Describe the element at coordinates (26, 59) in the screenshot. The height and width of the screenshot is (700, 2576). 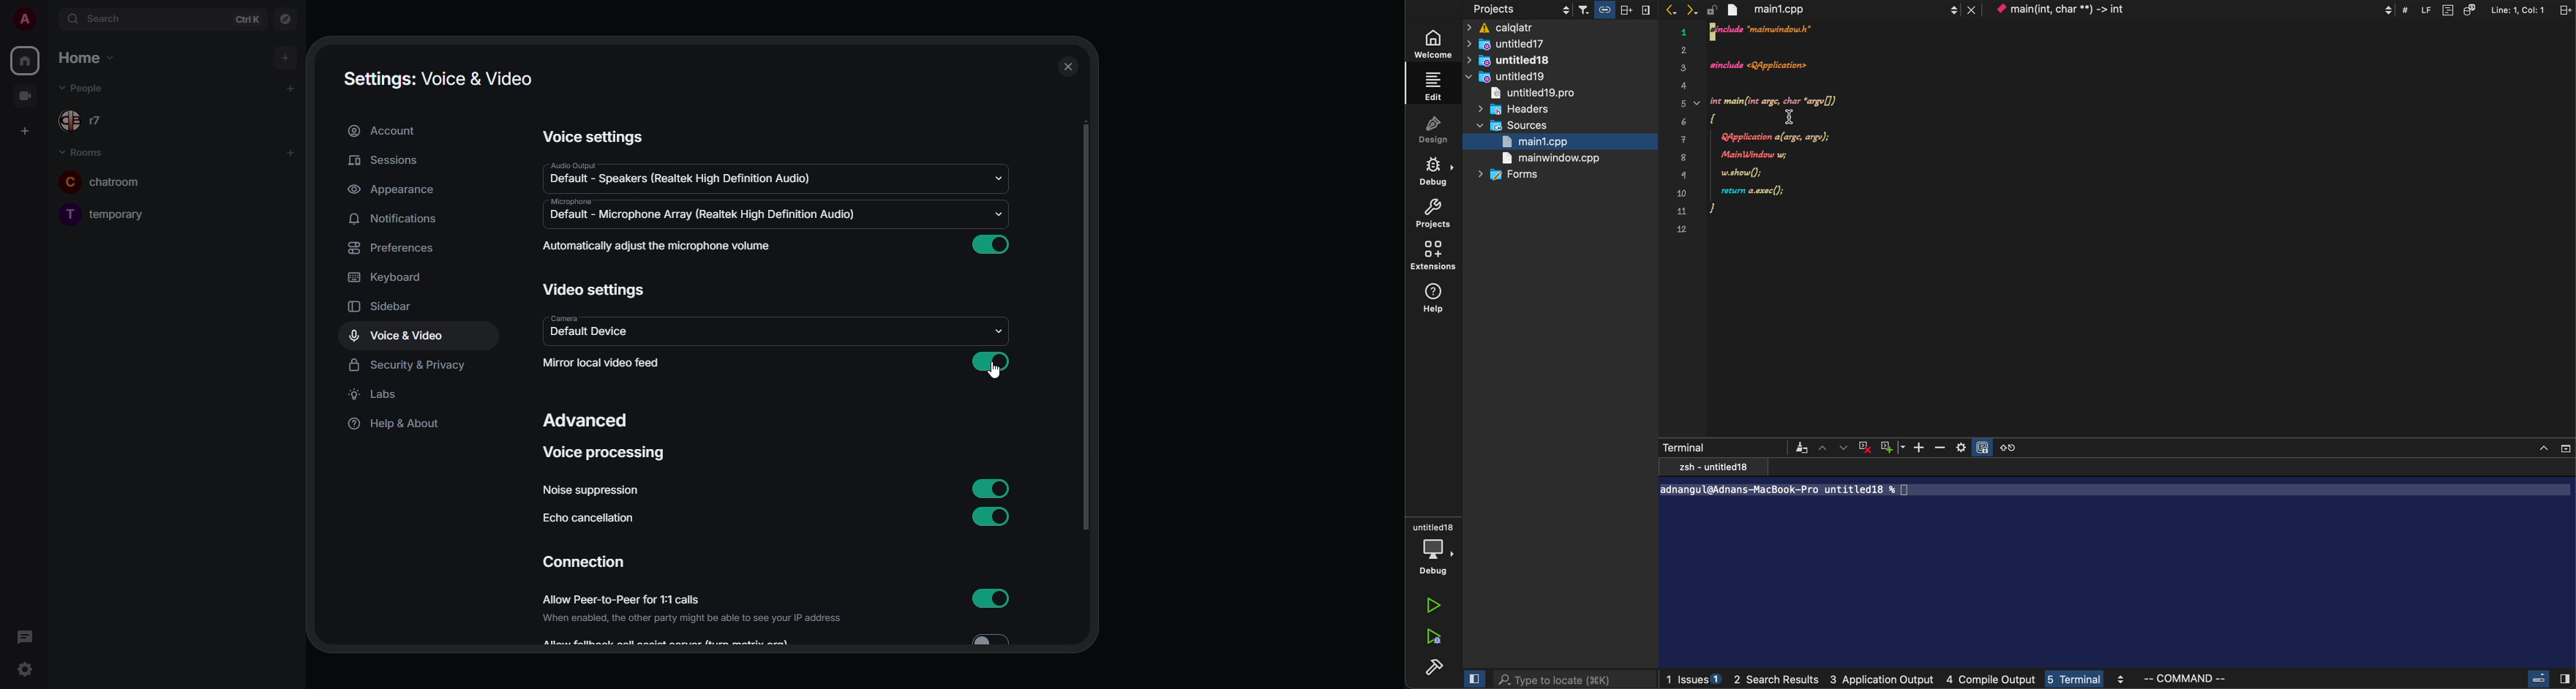
I see `home` at that location.